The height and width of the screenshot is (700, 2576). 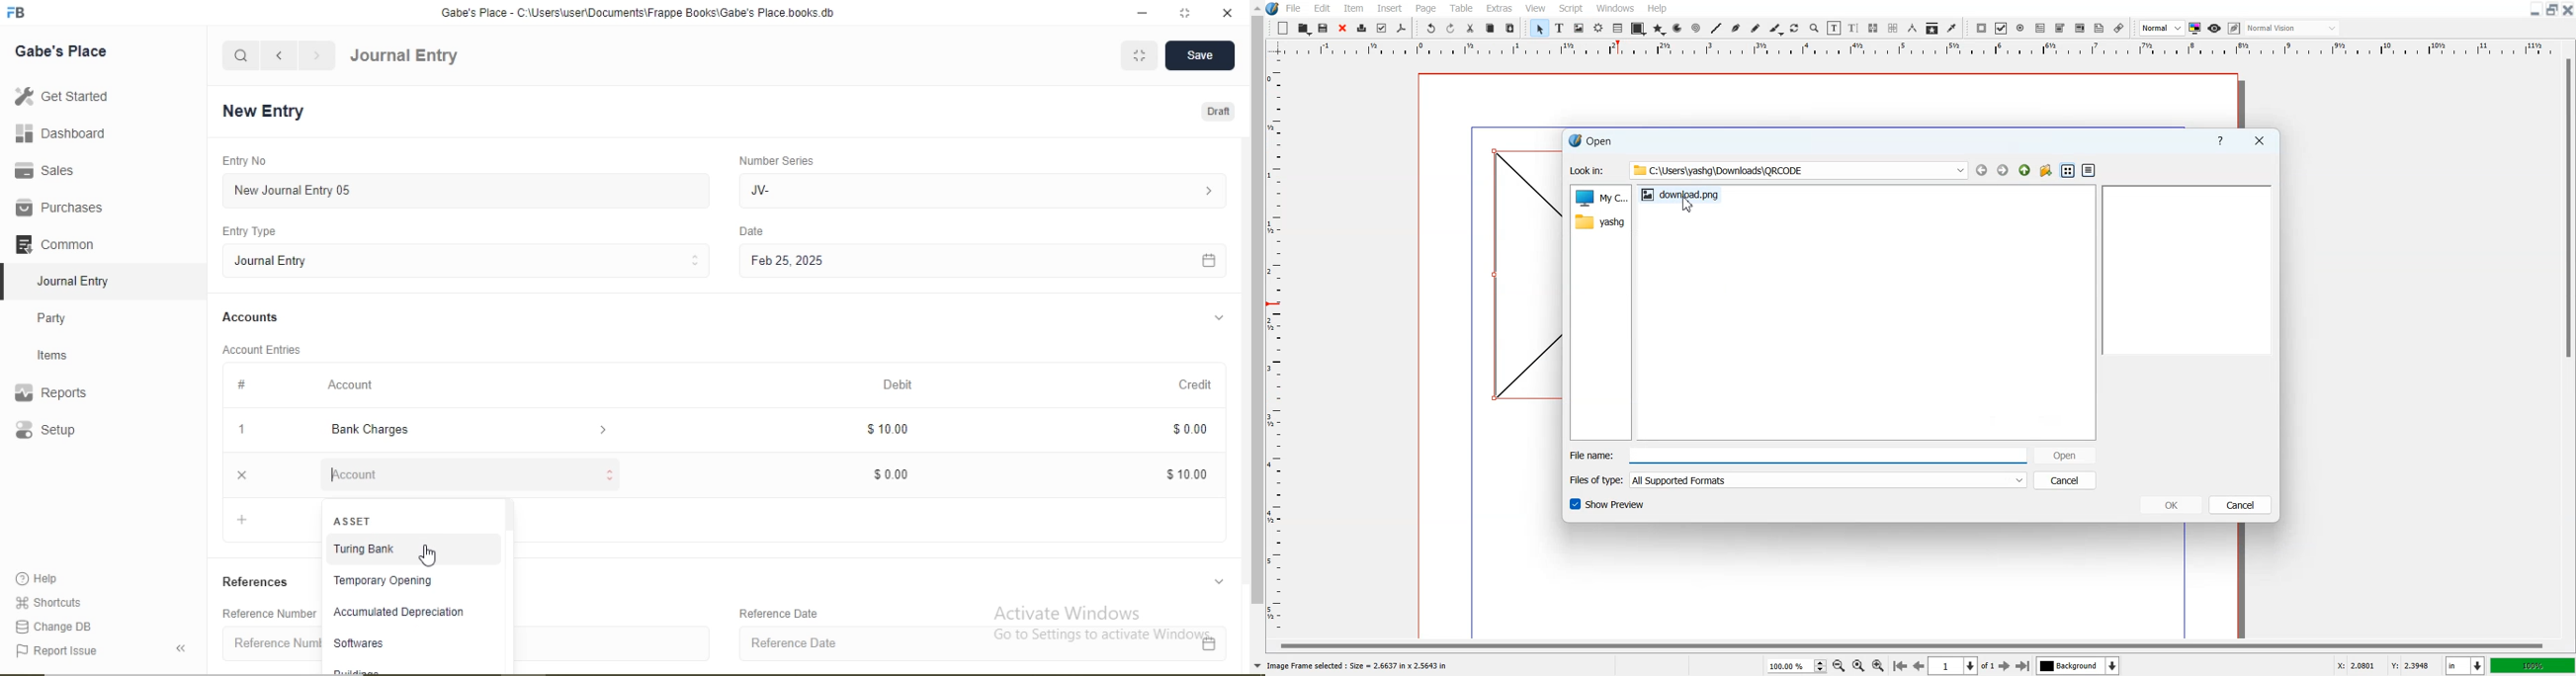 What do you see at coordinates (79, 279) in the screenshot?
I see `Journal Entry` at bounding box center [79, 279].